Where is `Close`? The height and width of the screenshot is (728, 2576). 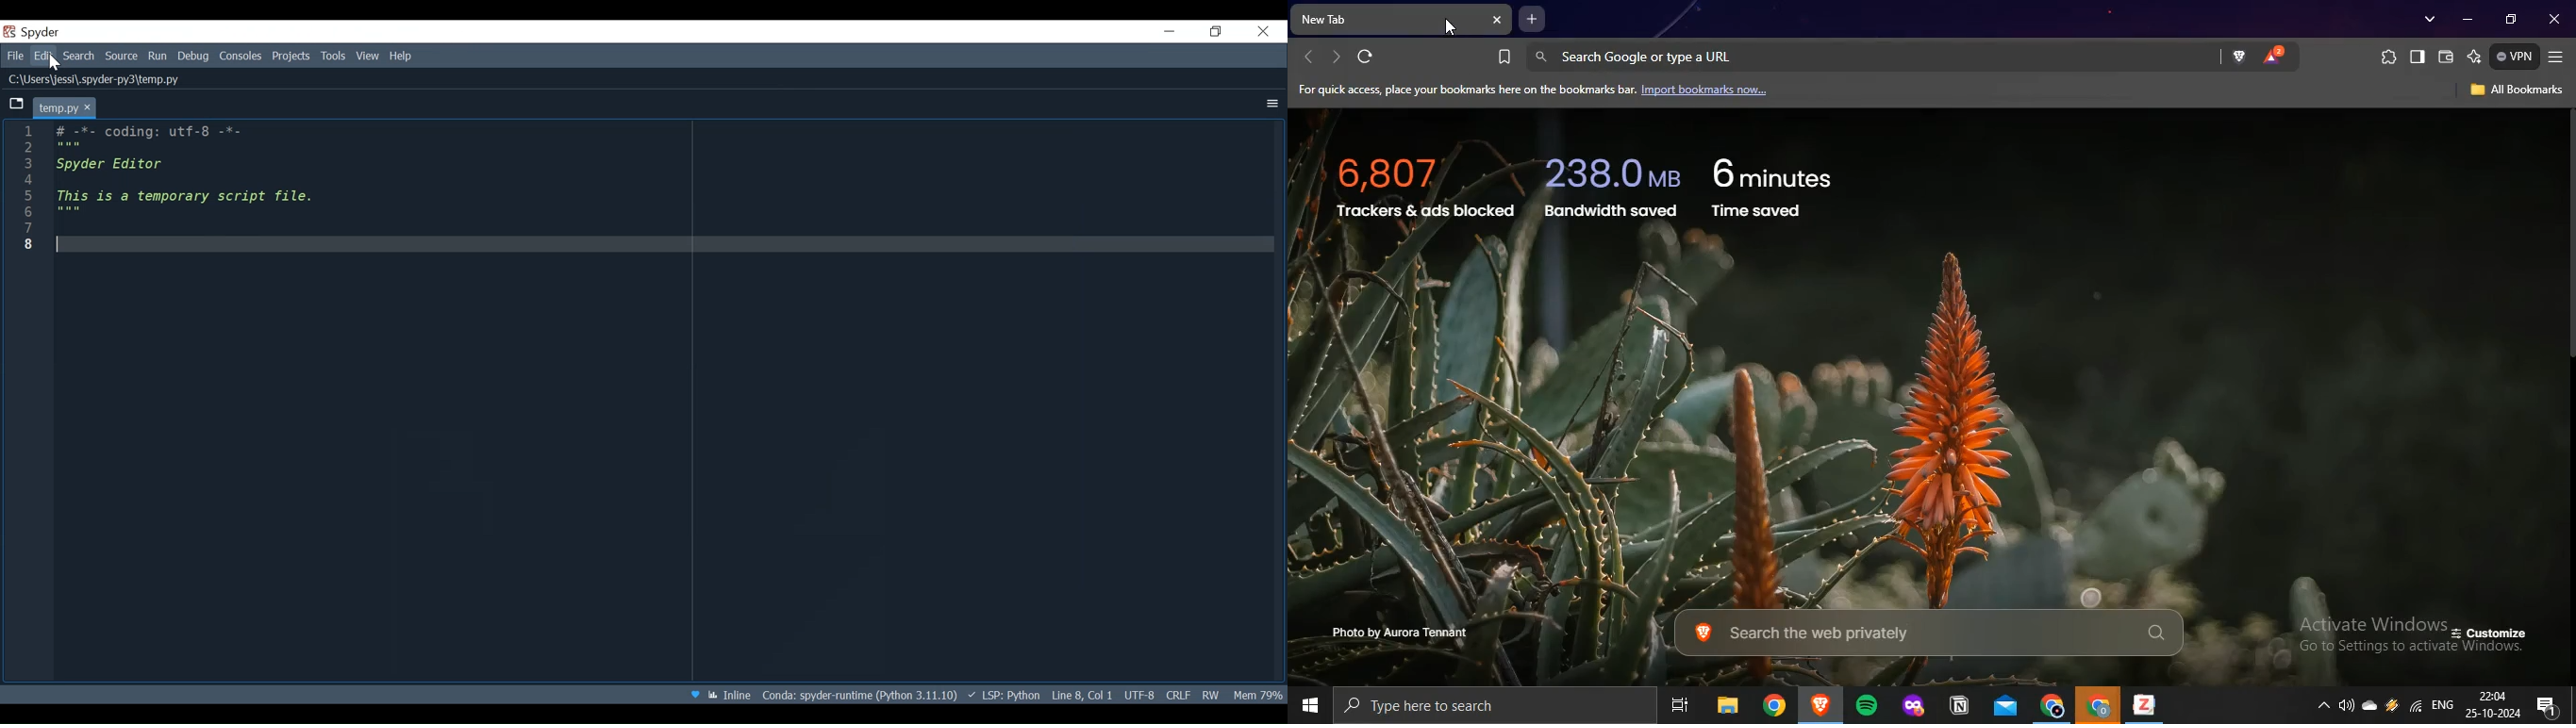
Close is located at coordinates (1263, 32).